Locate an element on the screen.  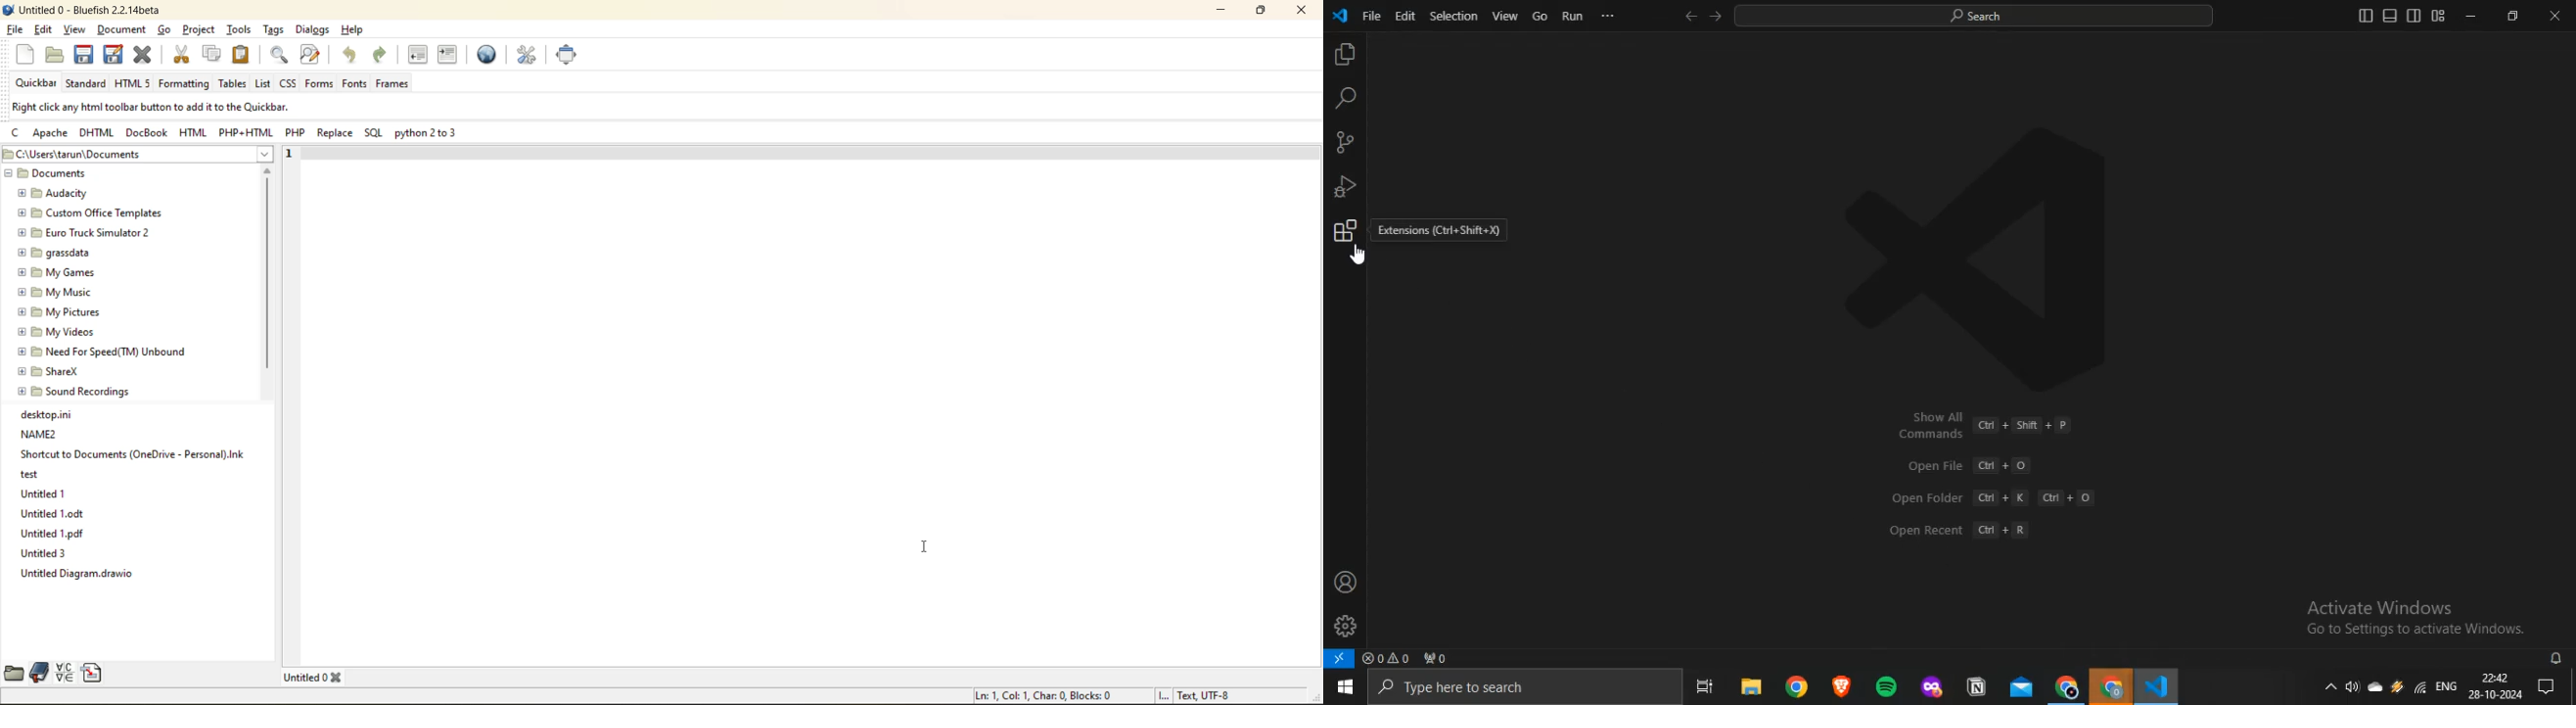
ENG is located at coordinates (2446, 685).